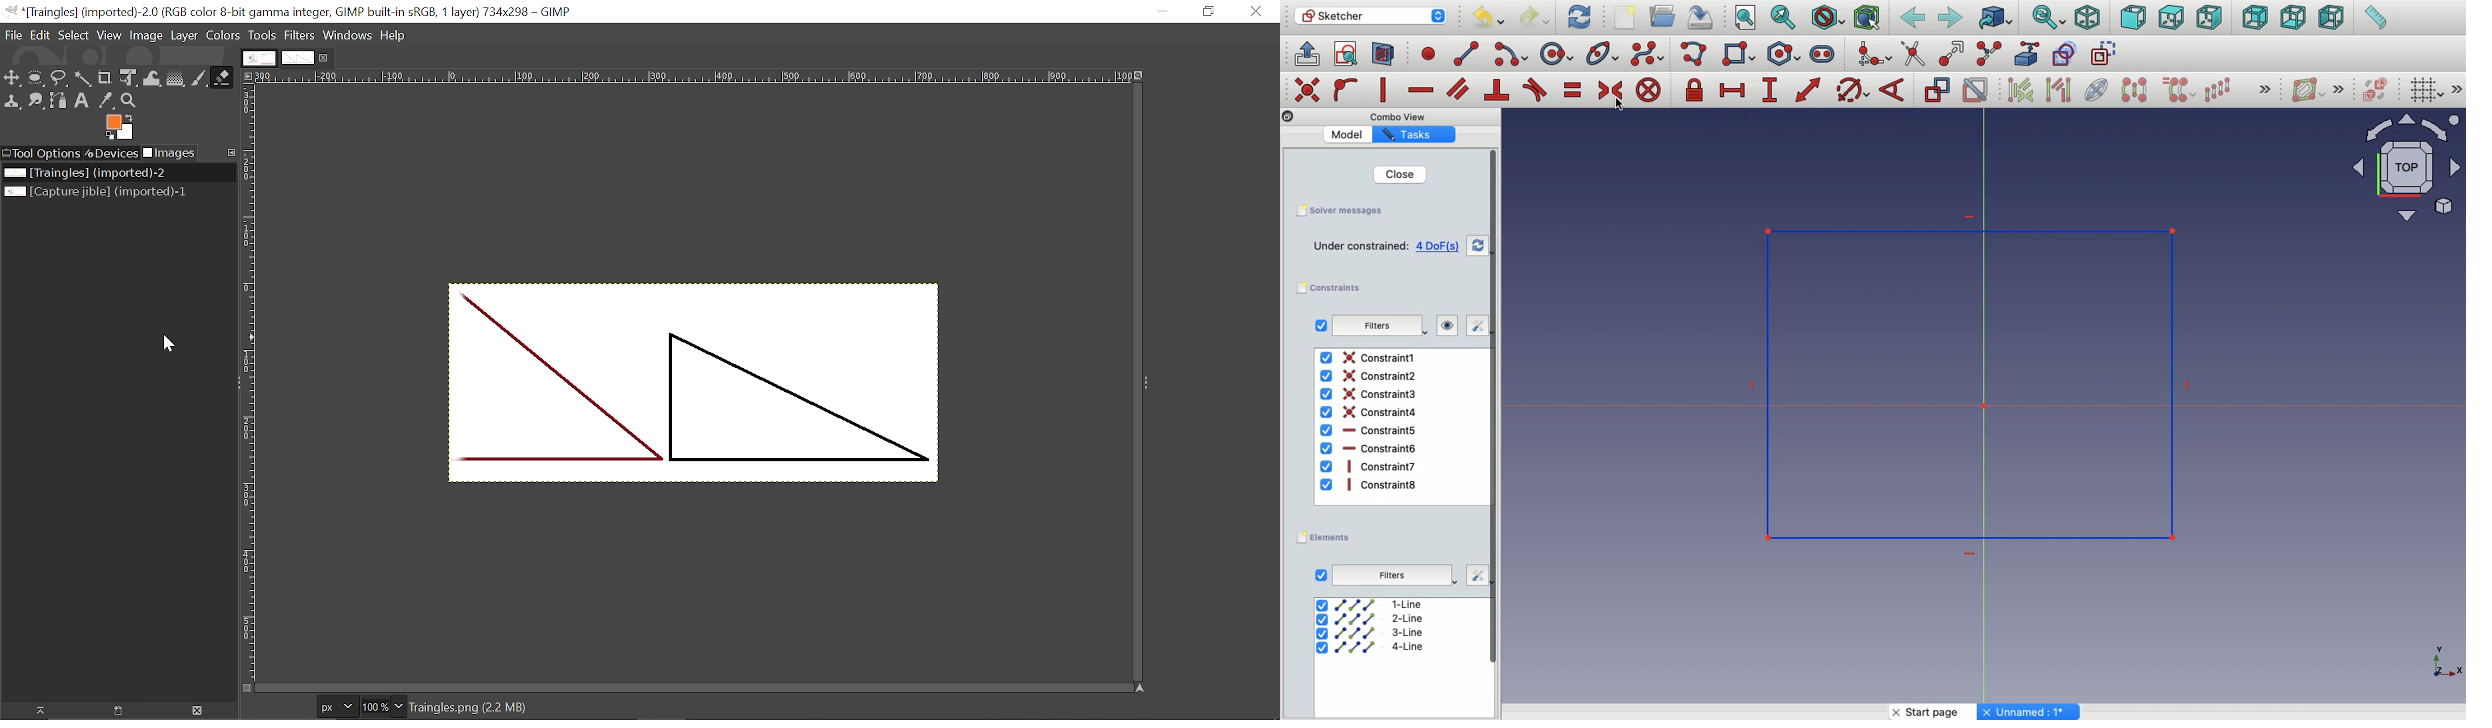 The height and width of the screenshot is (728, 2492). Describe the element at coordinates (1604, 54) in the screenshot. I see `Conic` at that location.